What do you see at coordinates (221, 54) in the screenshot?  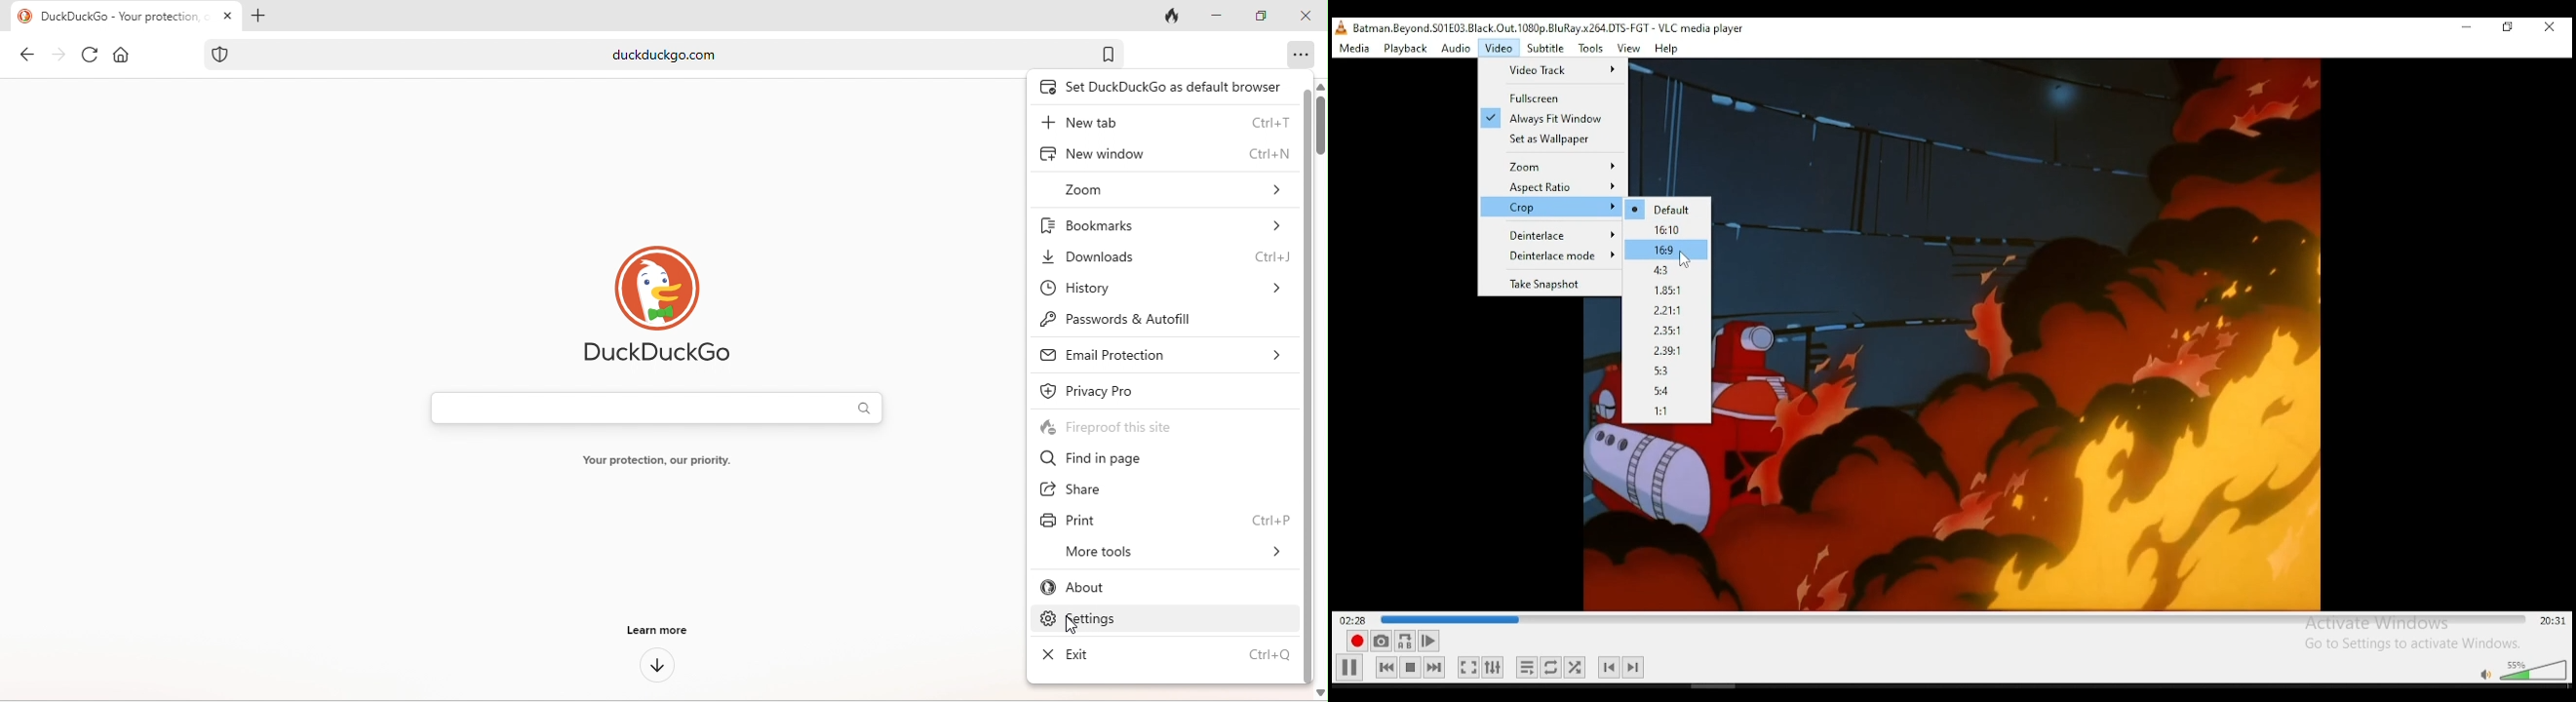 I see `tracking ` at bounding box center [221, 54].